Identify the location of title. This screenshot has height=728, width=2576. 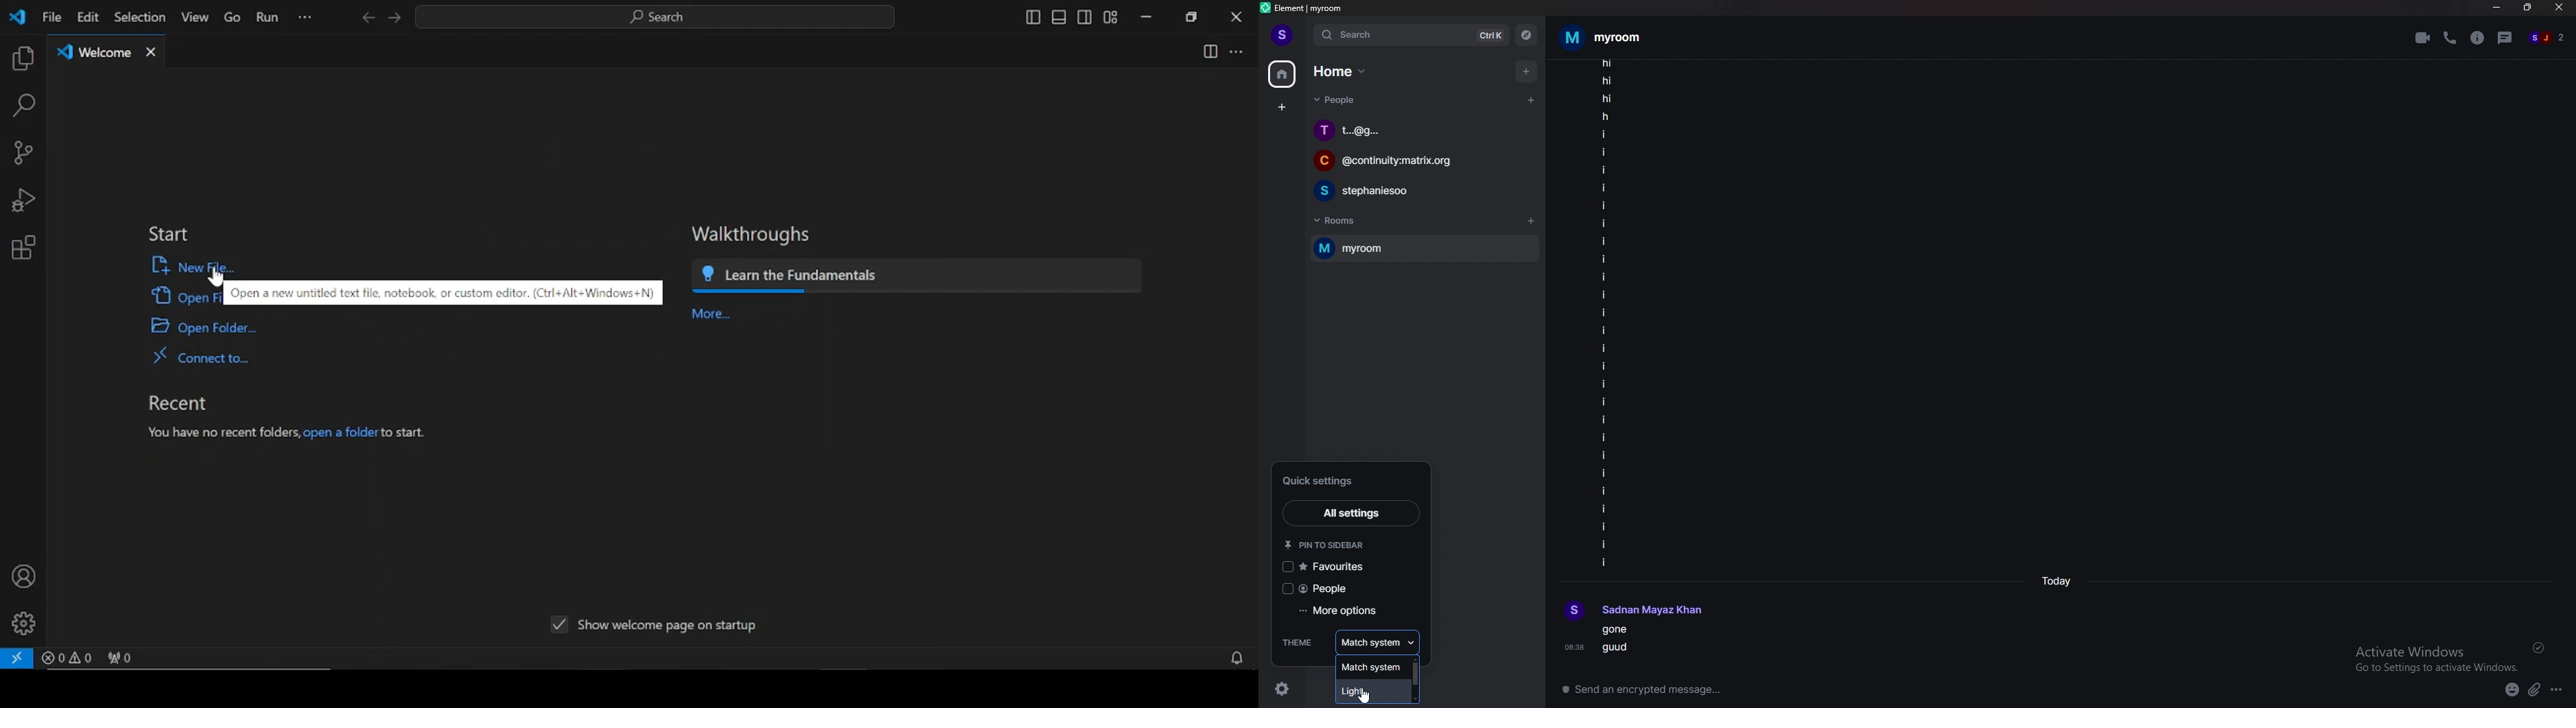
(1307, 8).